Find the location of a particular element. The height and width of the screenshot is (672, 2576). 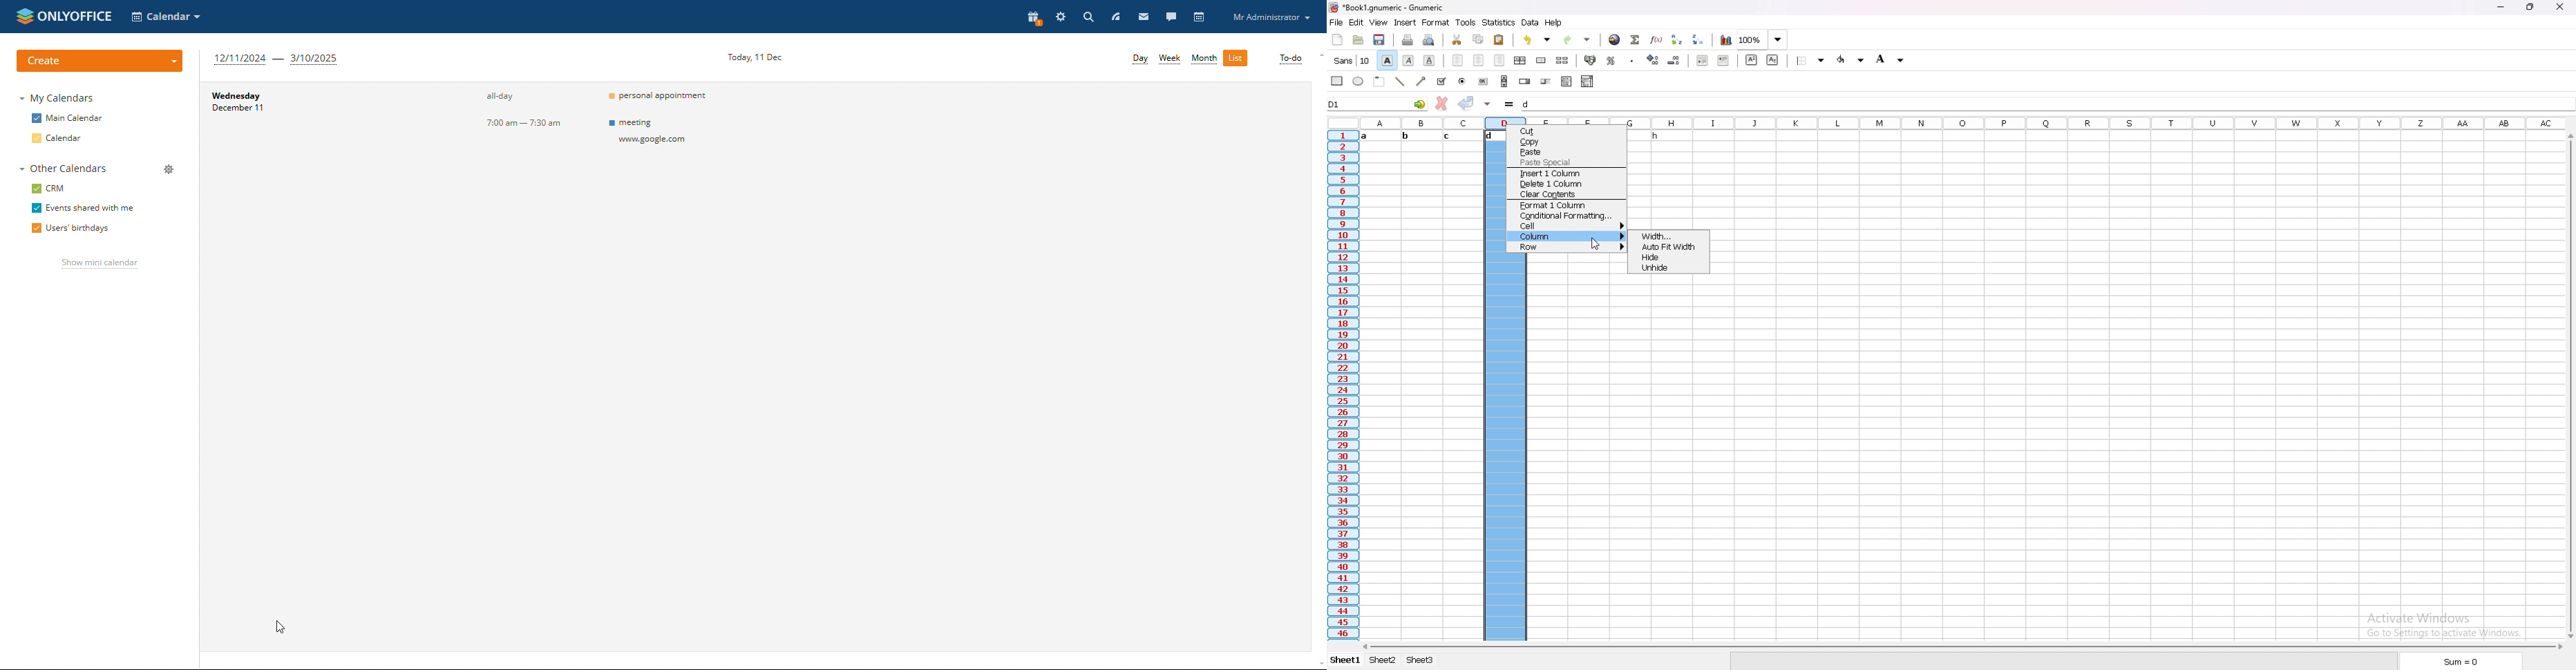

to-do is located at coordinates (1291, 59).